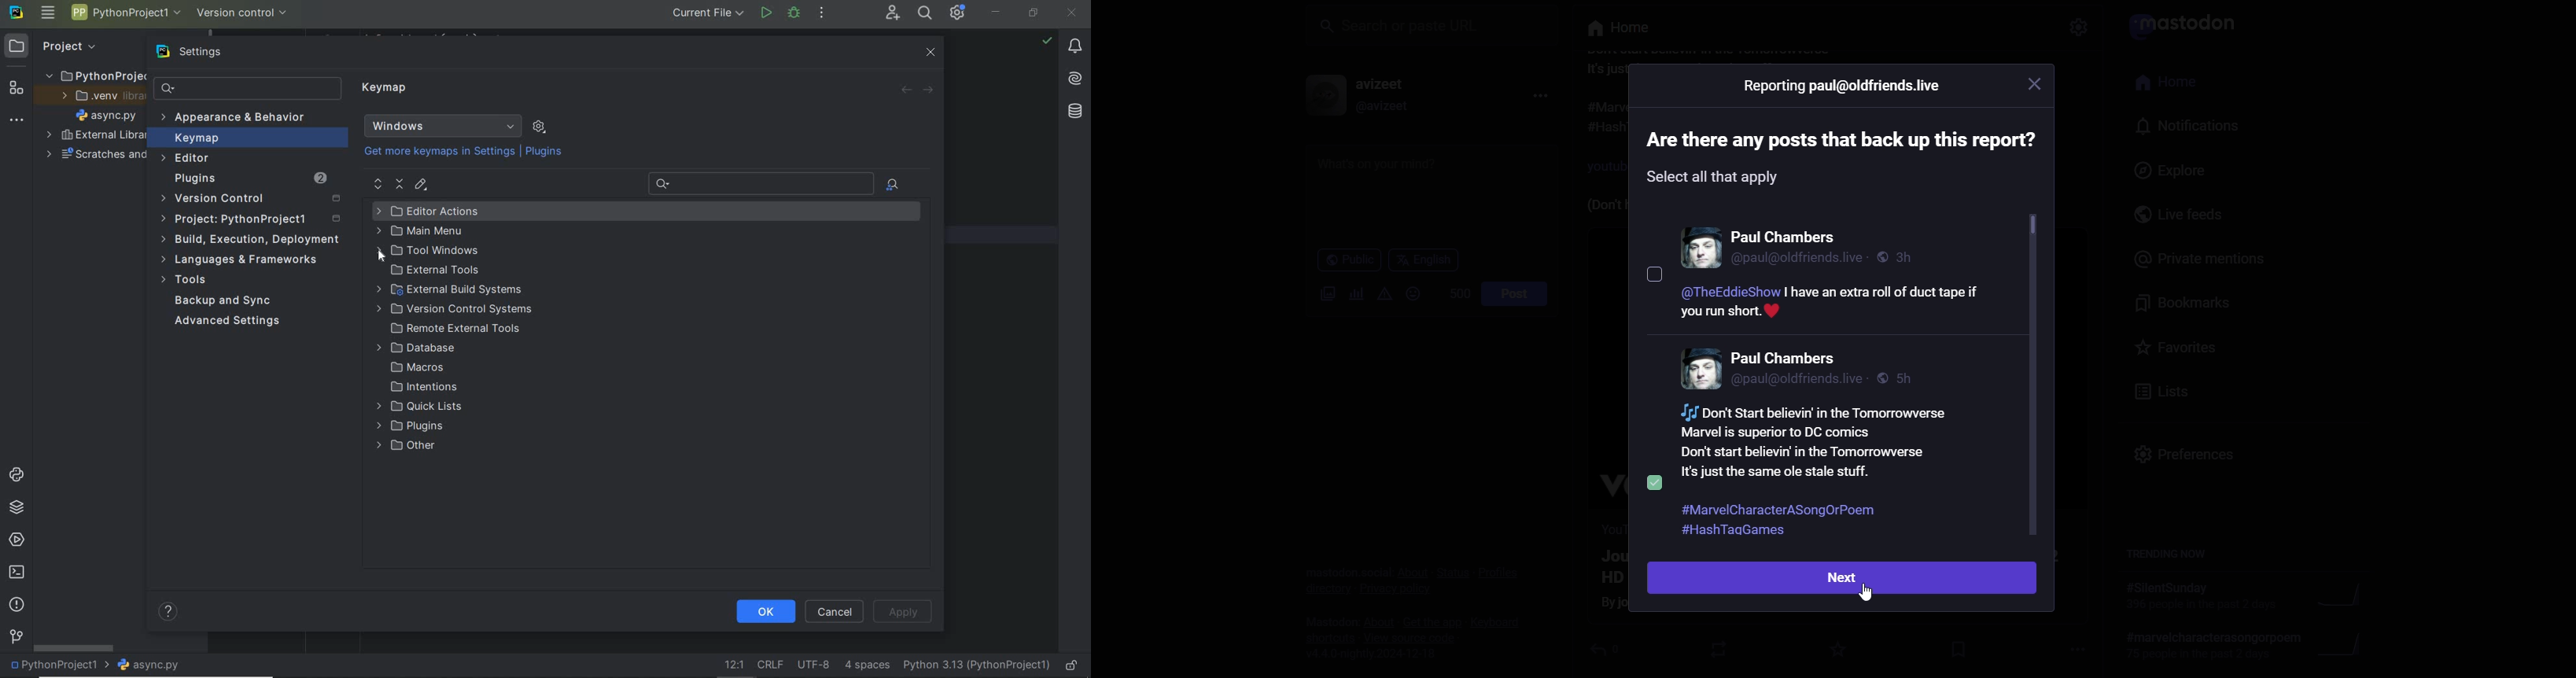 Image resolution: width=2576 pixels, height=700 pixels. What do you see at coordinates (1843, 578) in the screenshot?
I see `next` at bounding box center [1843, 578].